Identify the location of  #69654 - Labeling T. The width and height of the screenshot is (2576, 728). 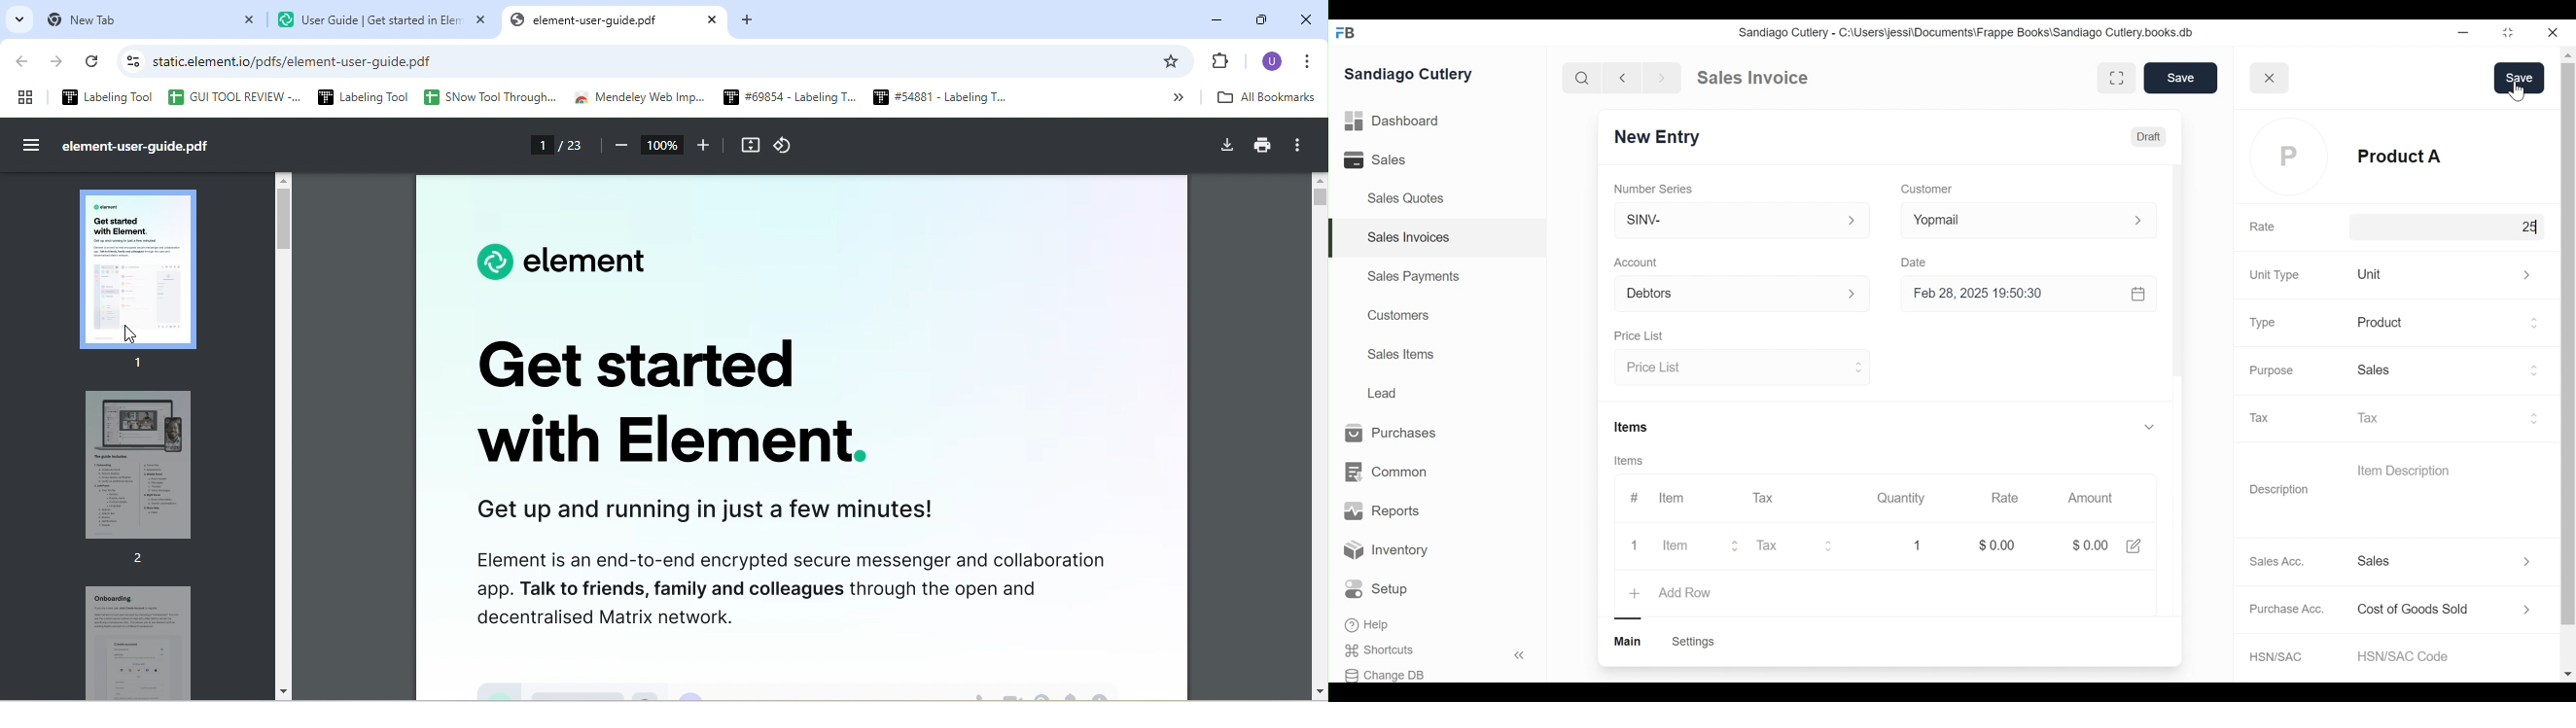
(785, 98).